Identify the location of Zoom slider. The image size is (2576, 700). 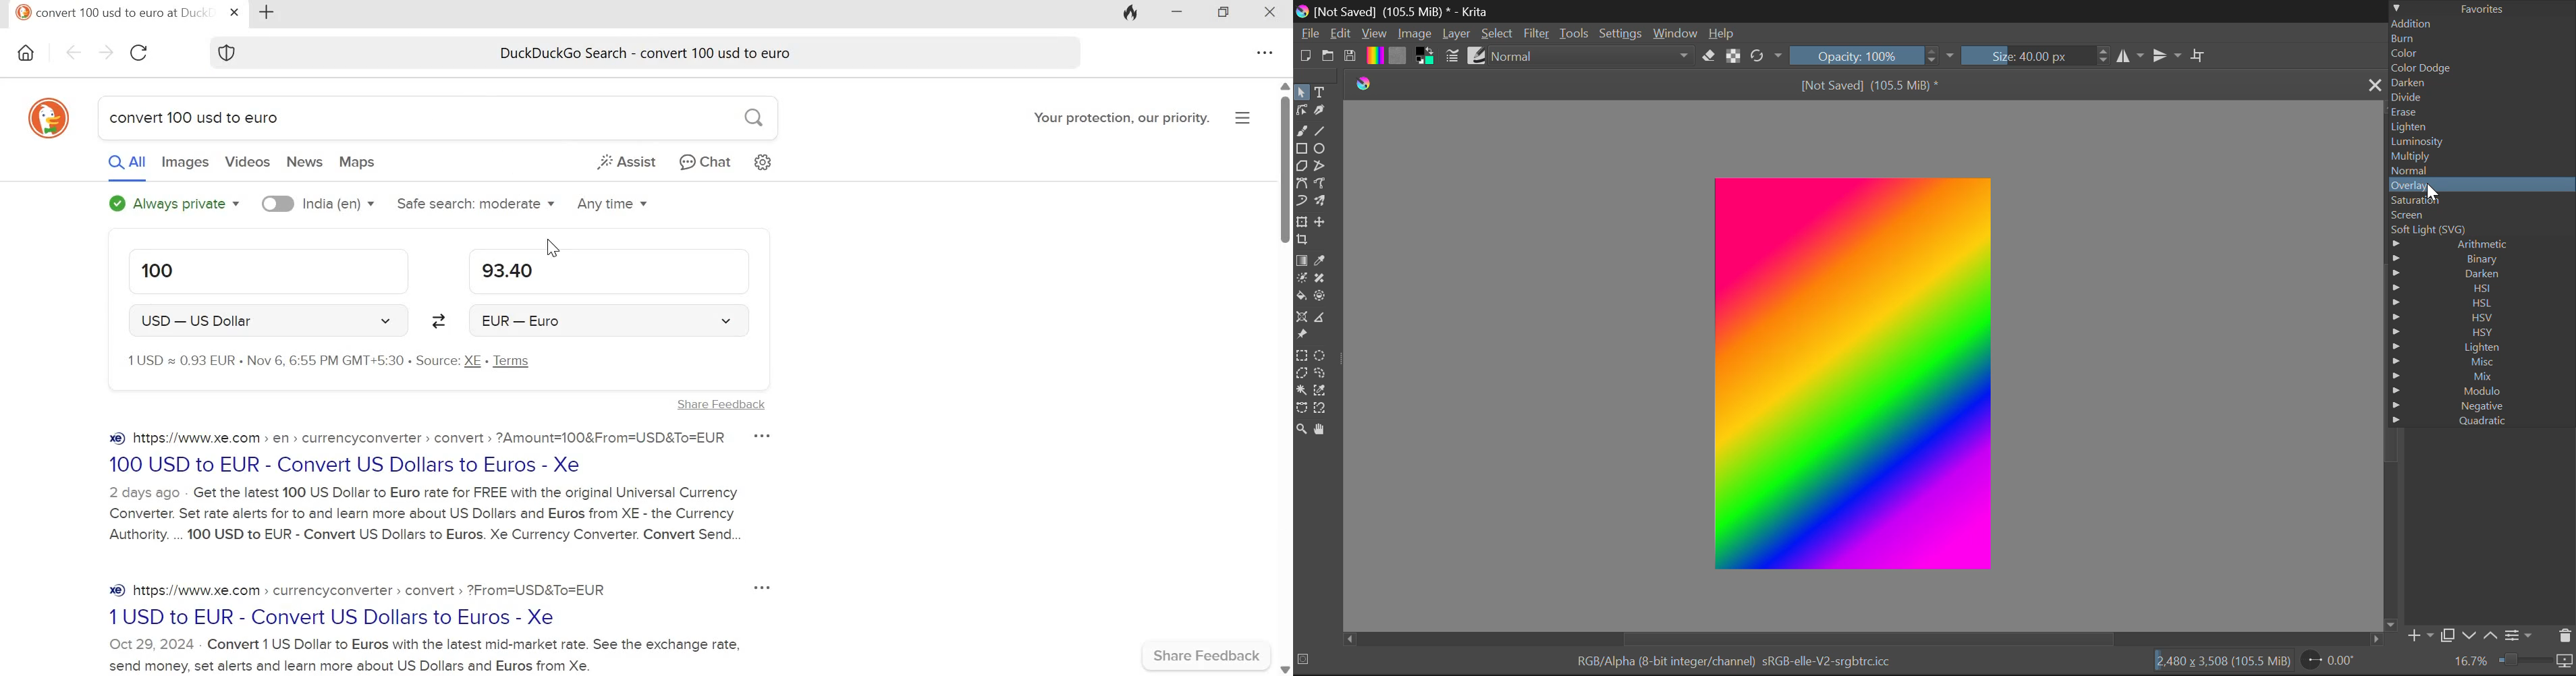
(2535, 660).